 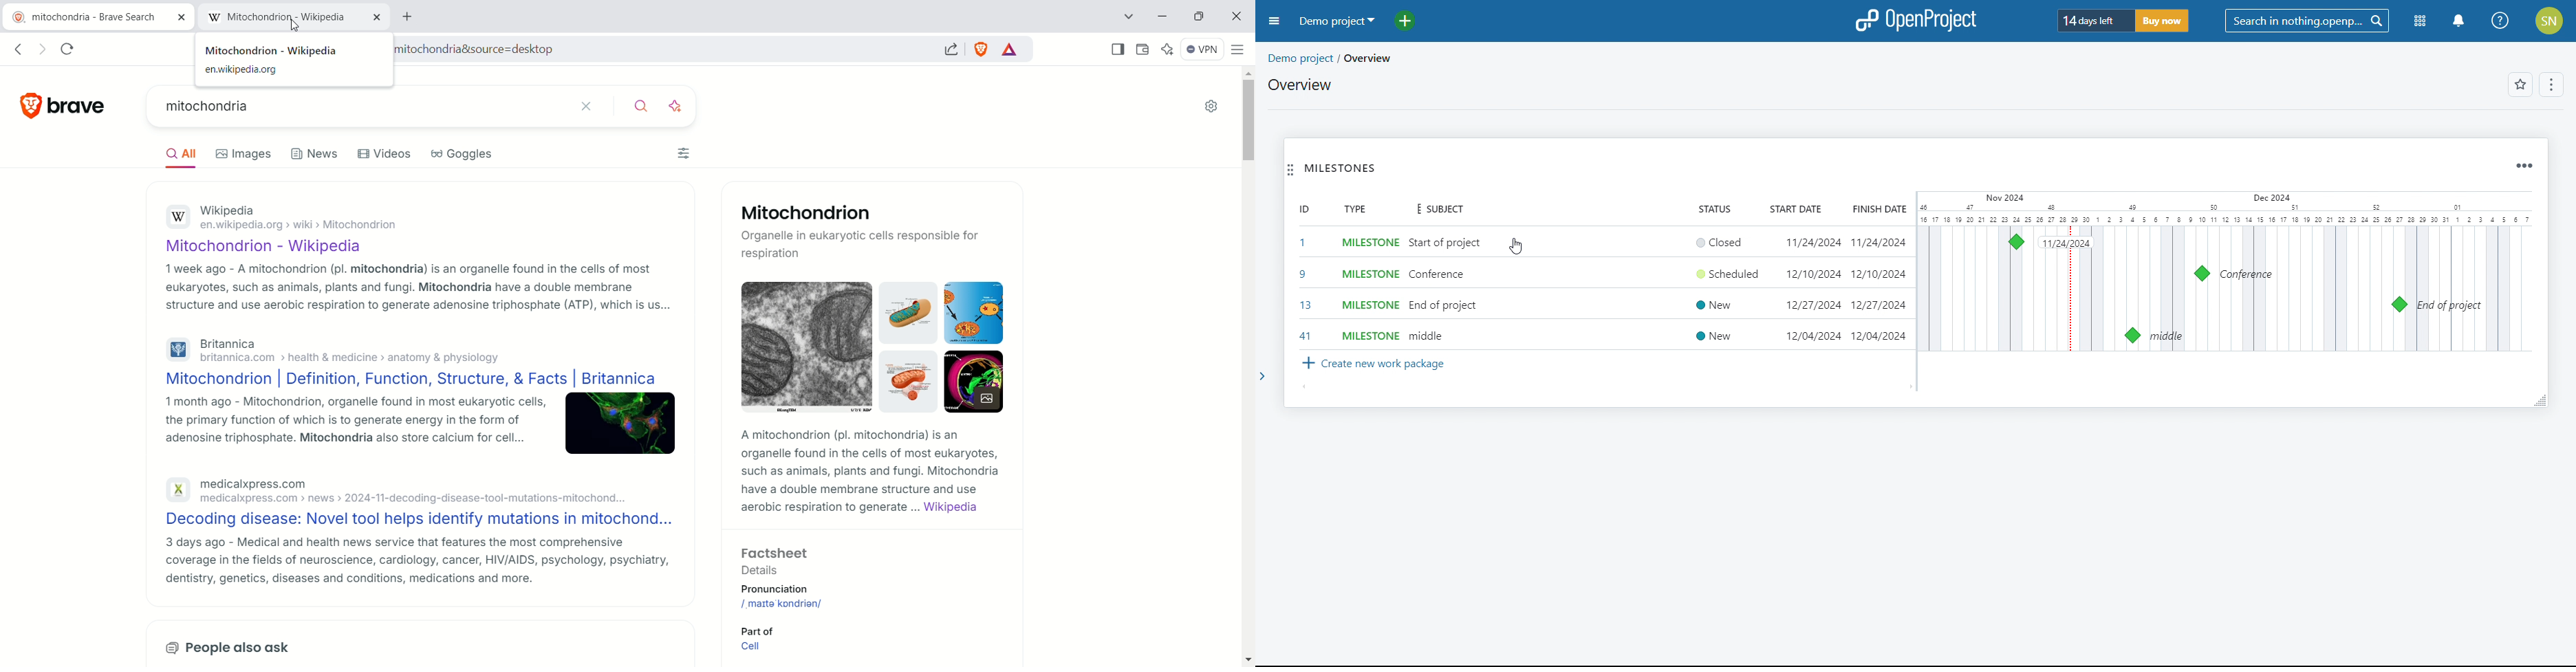 What do you see at coordinates (1426, 338) in the screenshot?
I see `middle` at bounding box center [1426, 338].